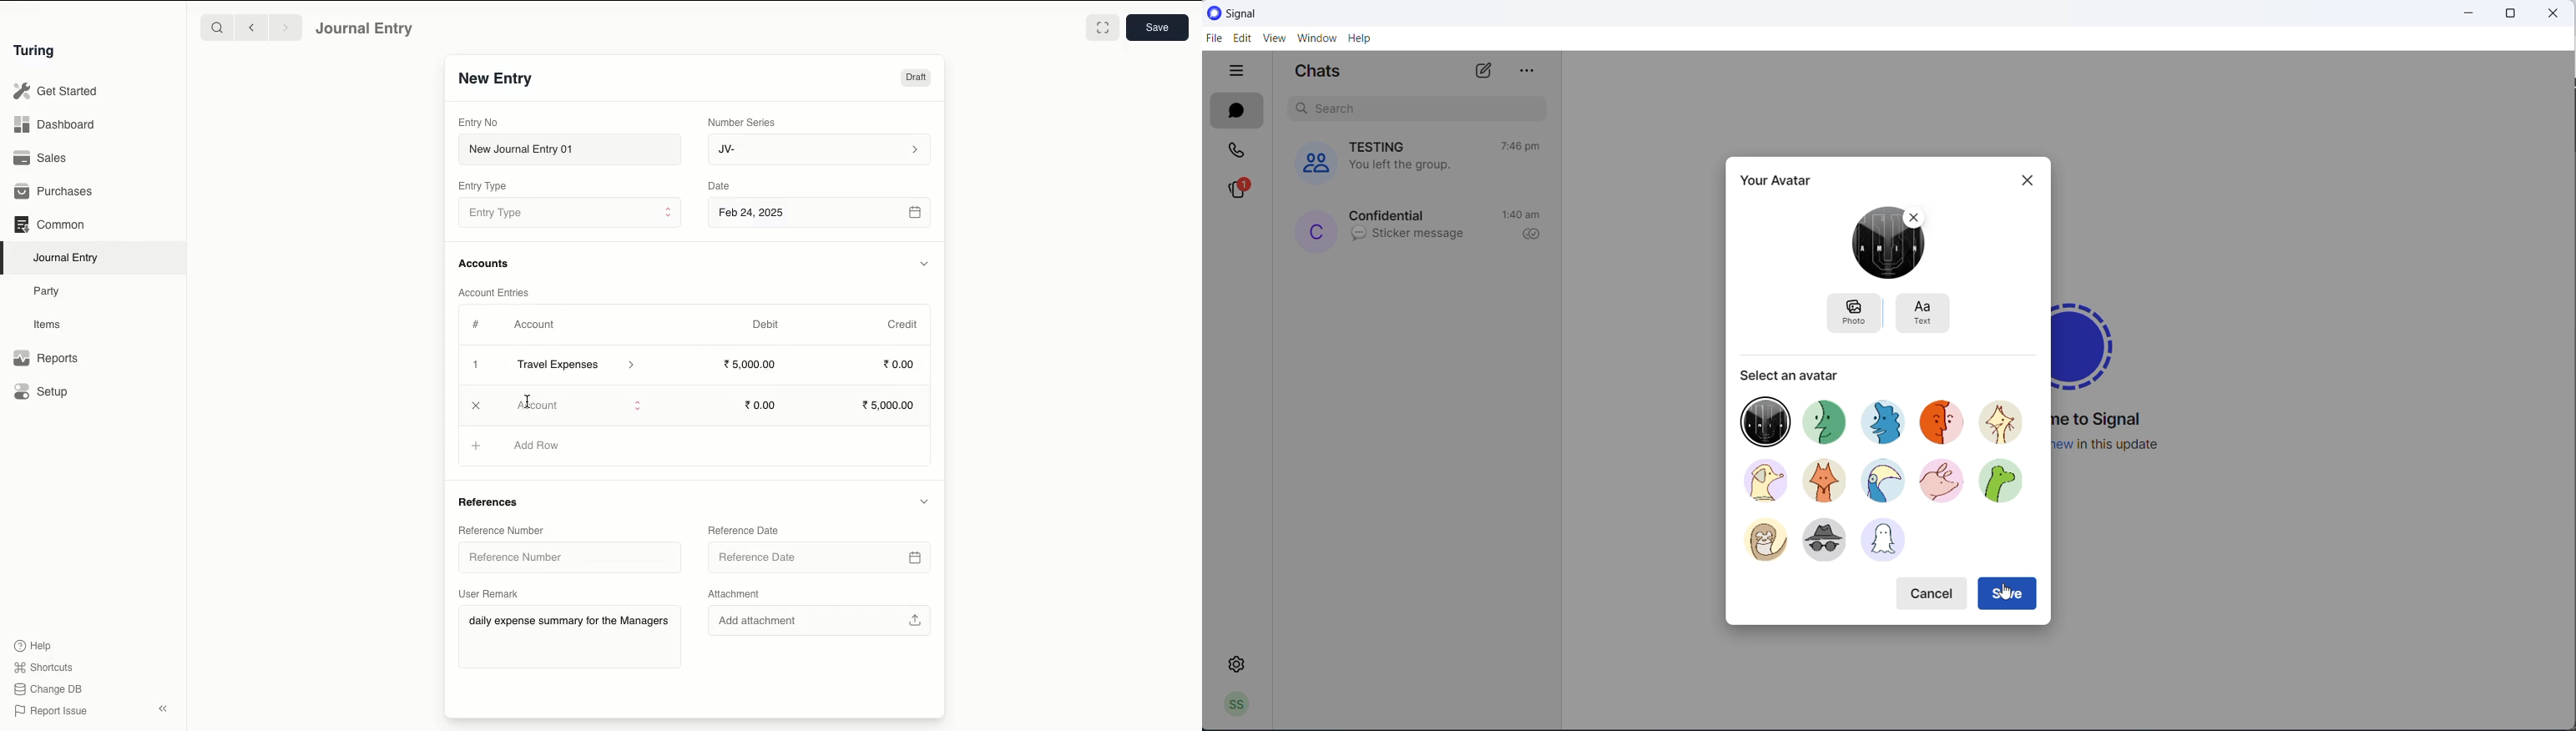 This screenshot has height=756, width=2576. I want to click on Reference Number, so click(503, 530).